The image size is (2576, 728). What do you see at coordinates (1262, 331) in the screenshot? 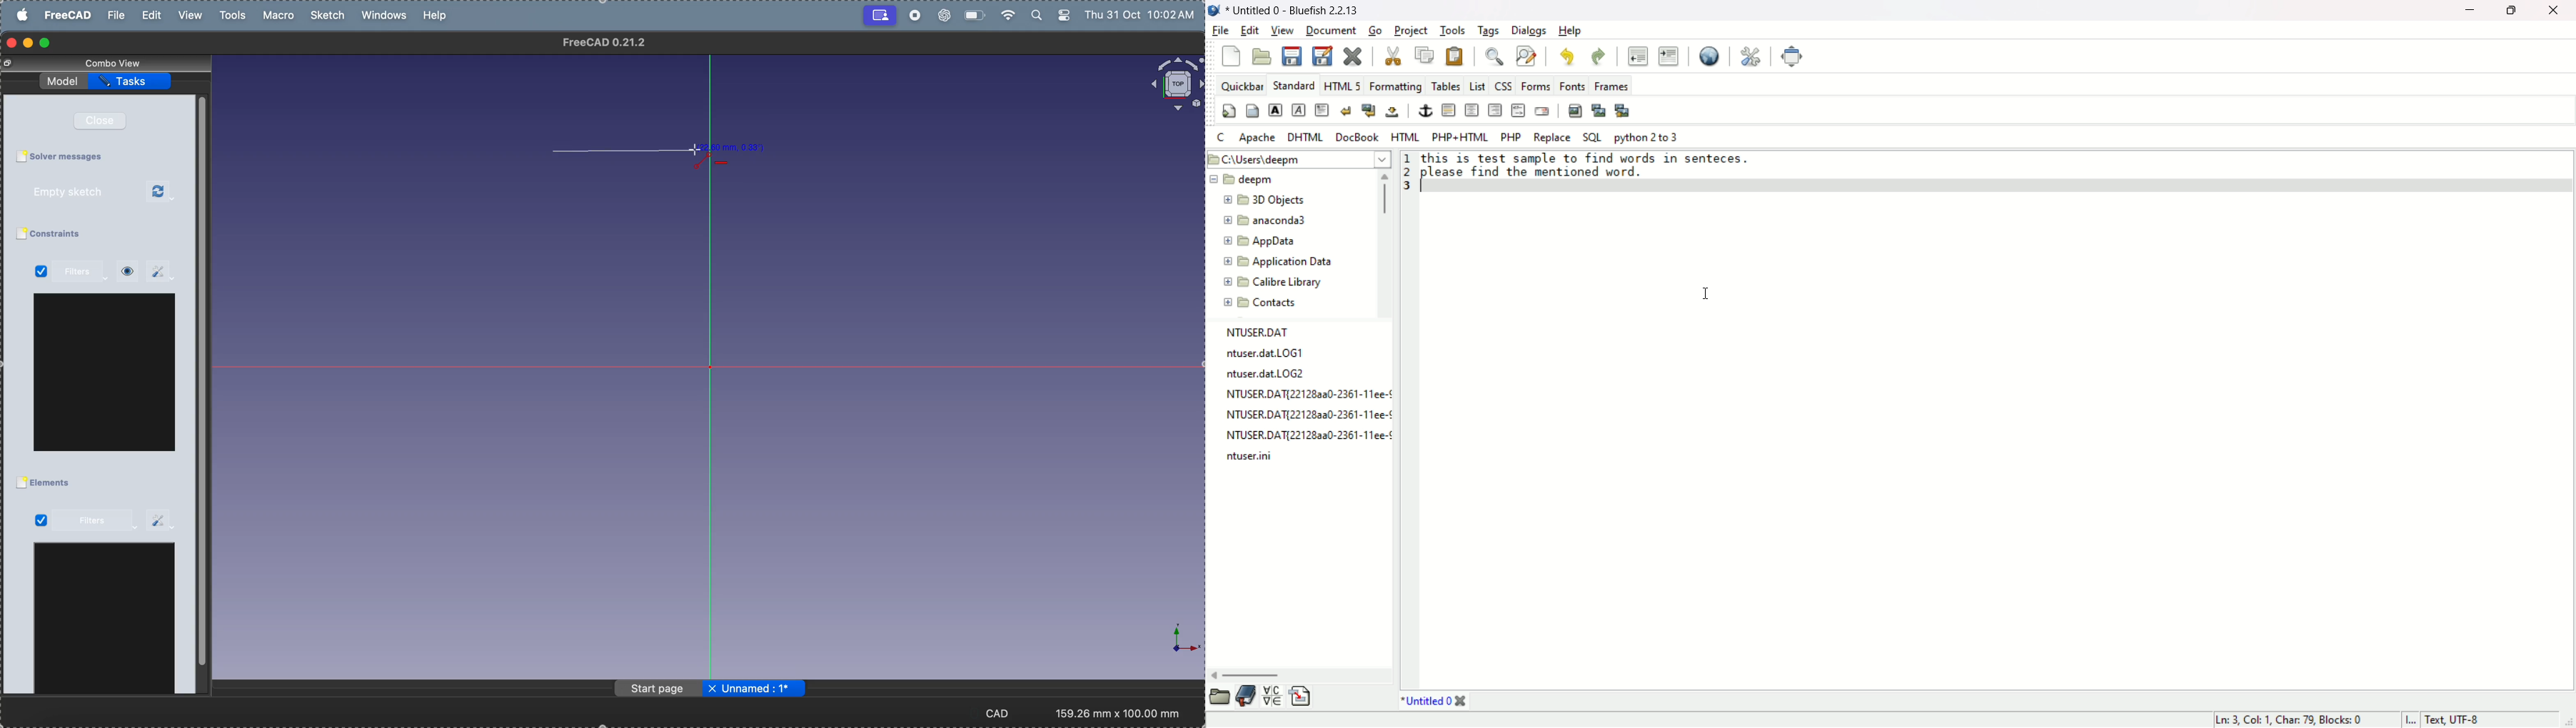
I see `NTUSER.DAT` at bounding box center [1262, 331].